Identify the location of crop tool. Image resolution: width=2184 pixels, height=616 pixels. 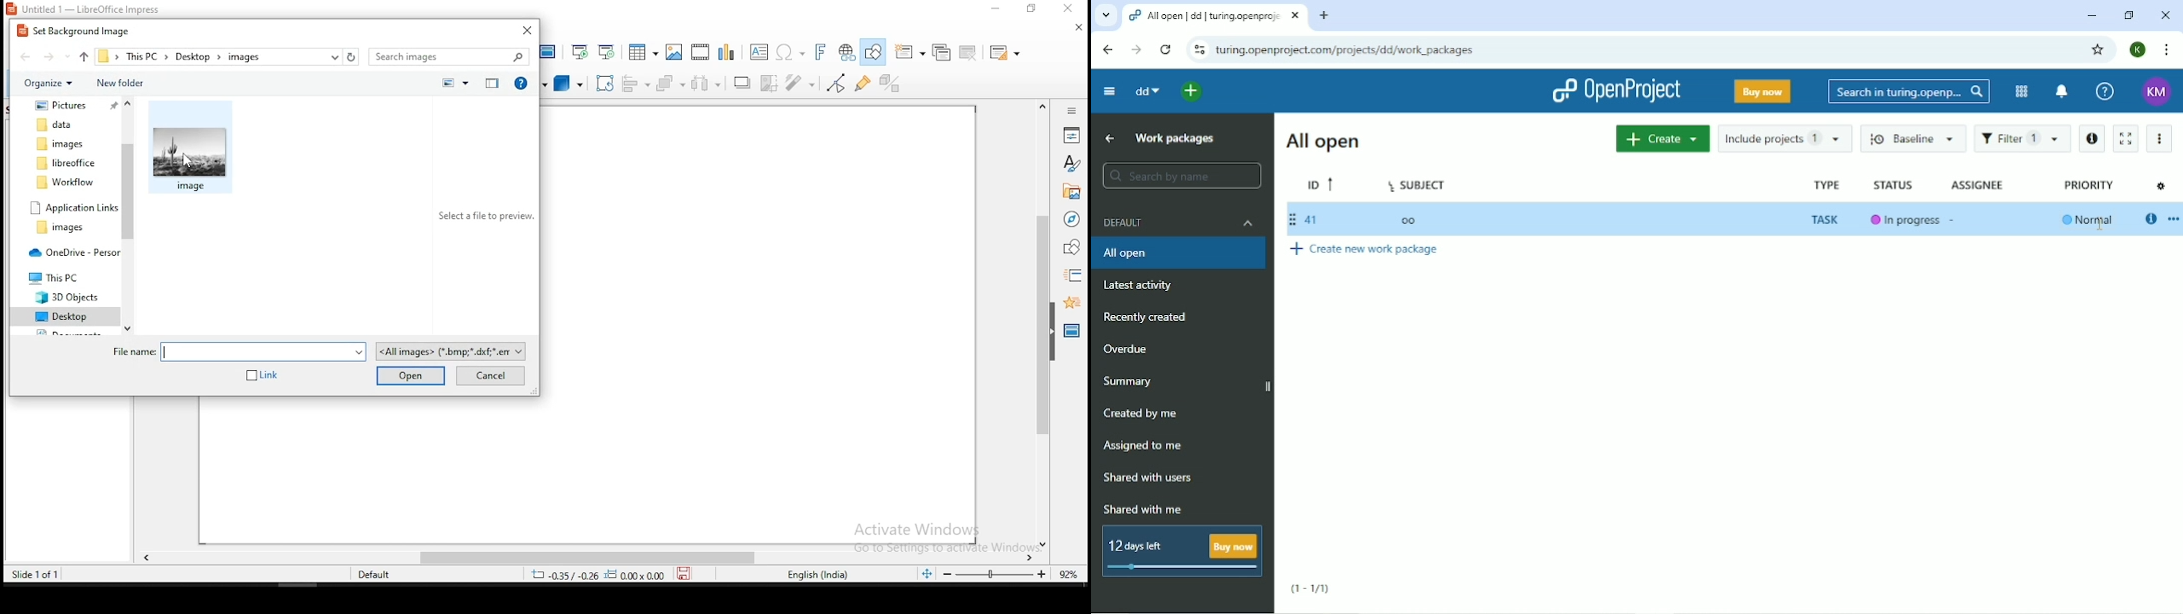
(605, 84).